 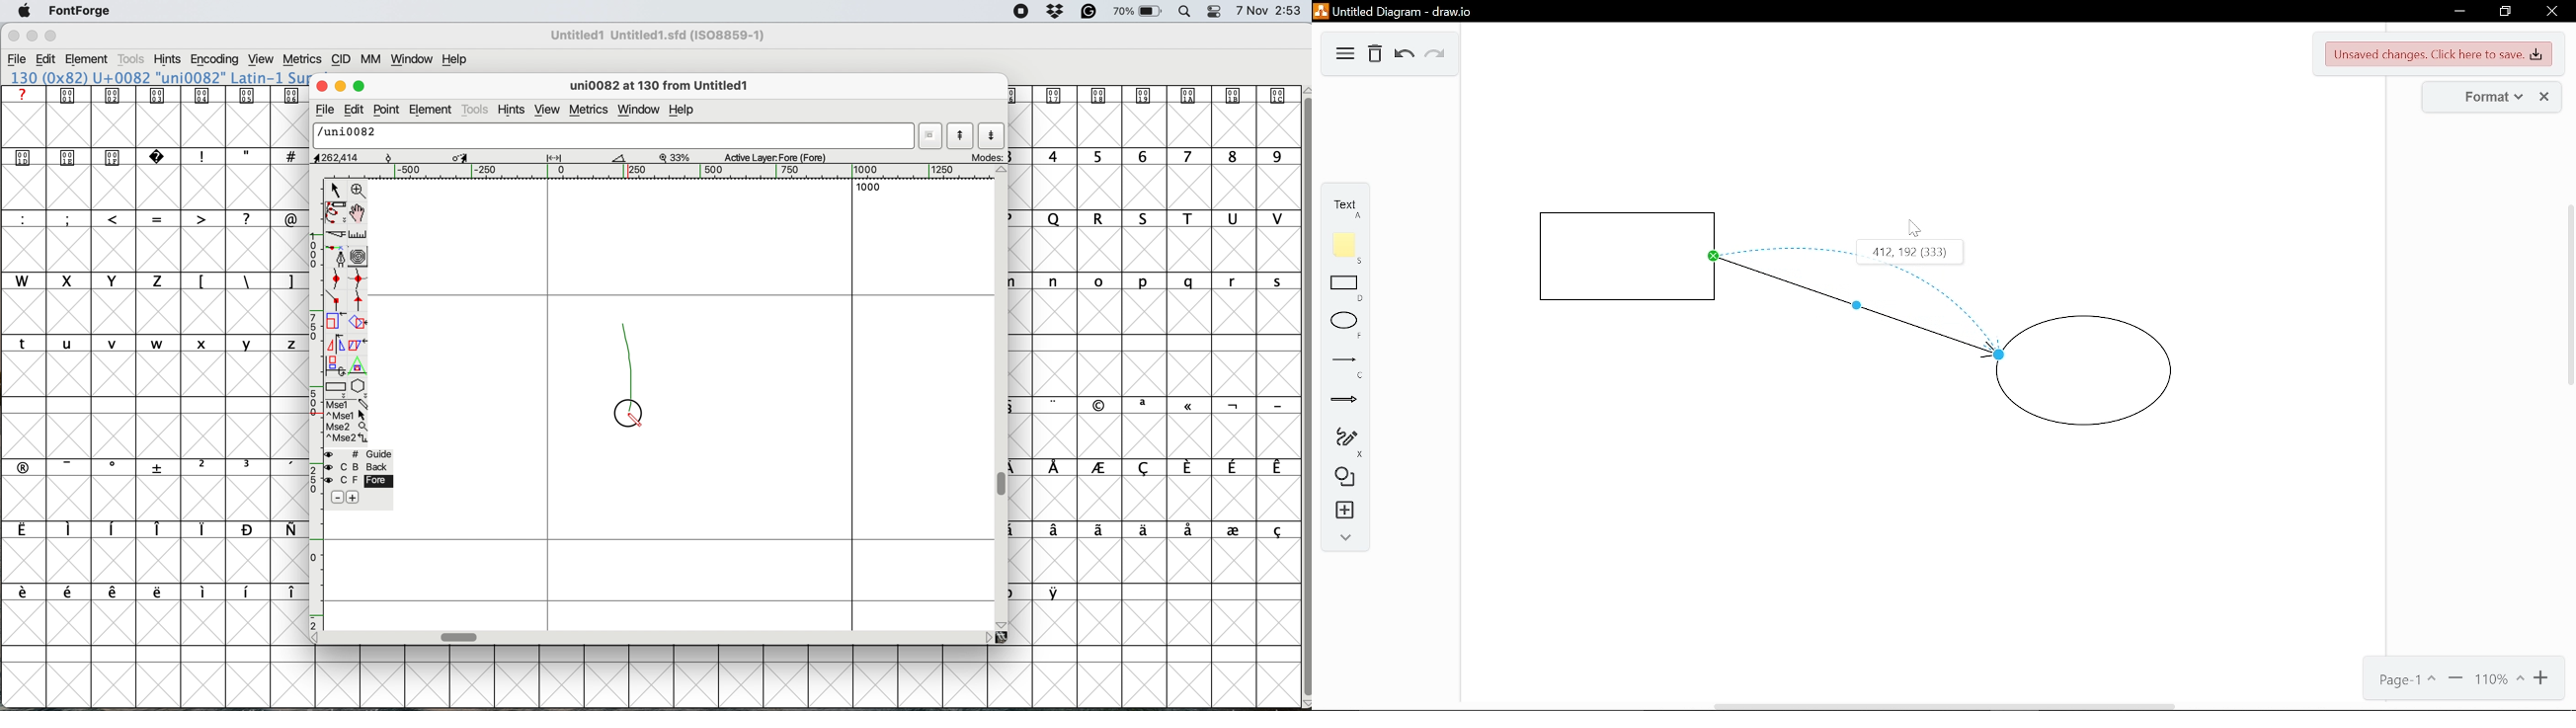 What do you see at coordinates (338, 280) in the screenshot?
I see `add a curve point` at bounding box center [338, 280].